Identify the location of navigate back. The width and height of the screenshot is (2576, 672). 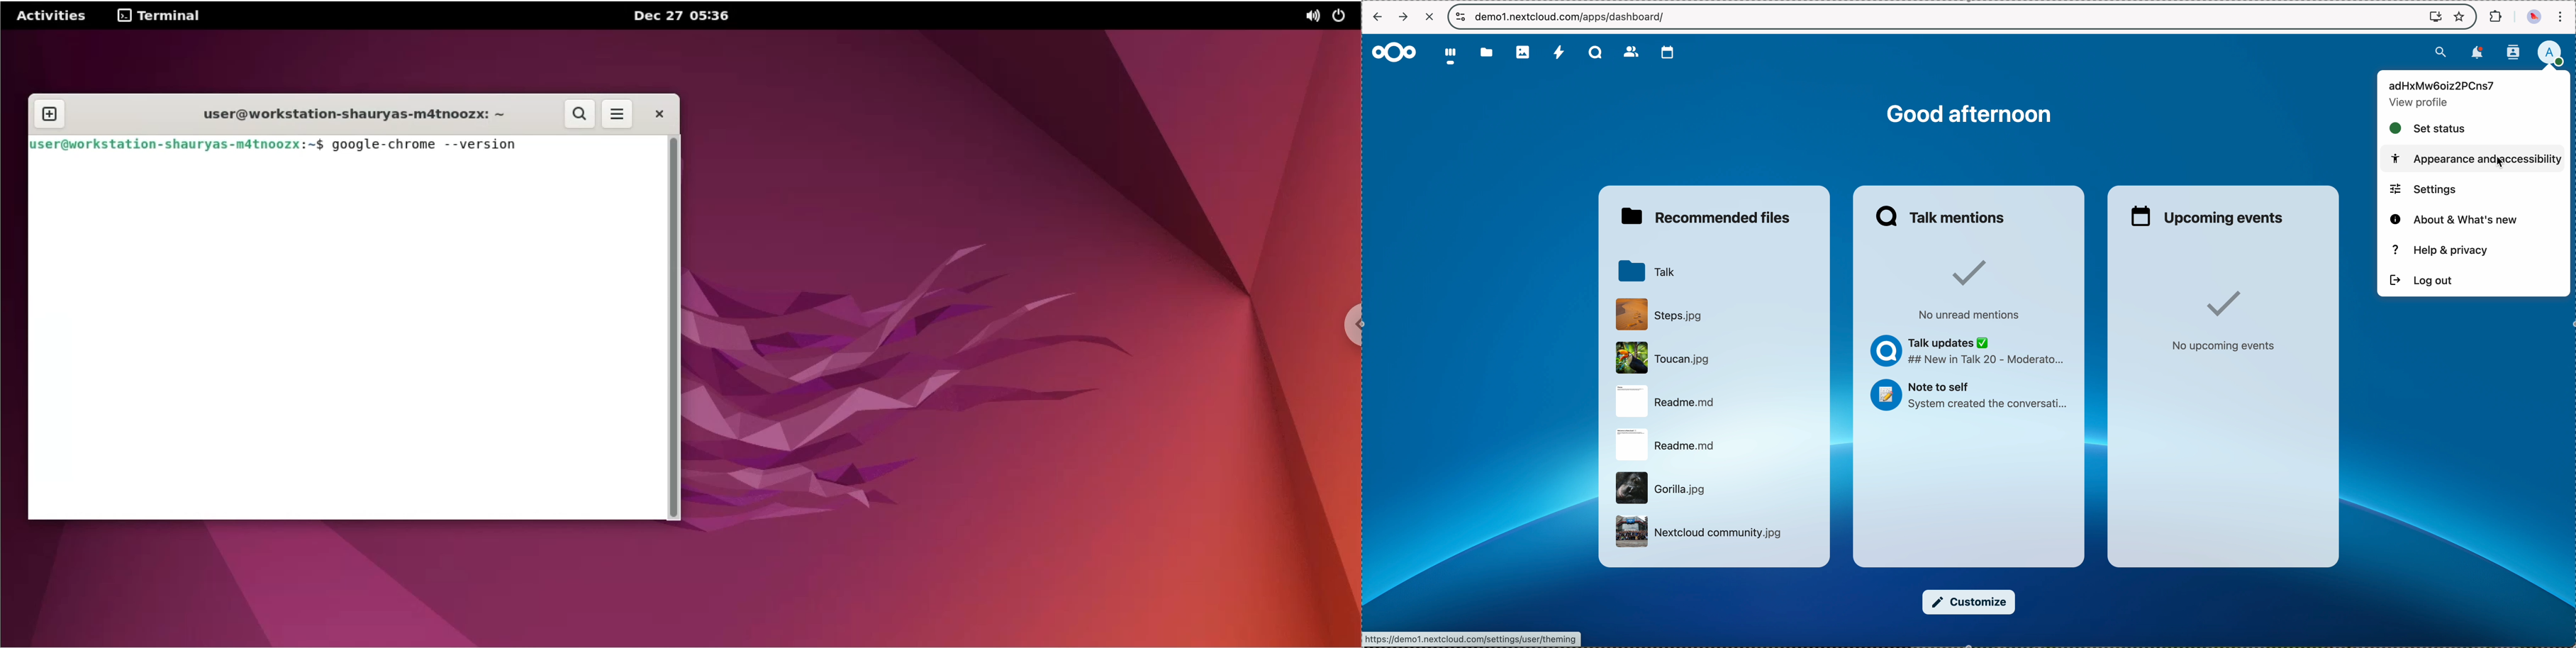
(1377, 16).